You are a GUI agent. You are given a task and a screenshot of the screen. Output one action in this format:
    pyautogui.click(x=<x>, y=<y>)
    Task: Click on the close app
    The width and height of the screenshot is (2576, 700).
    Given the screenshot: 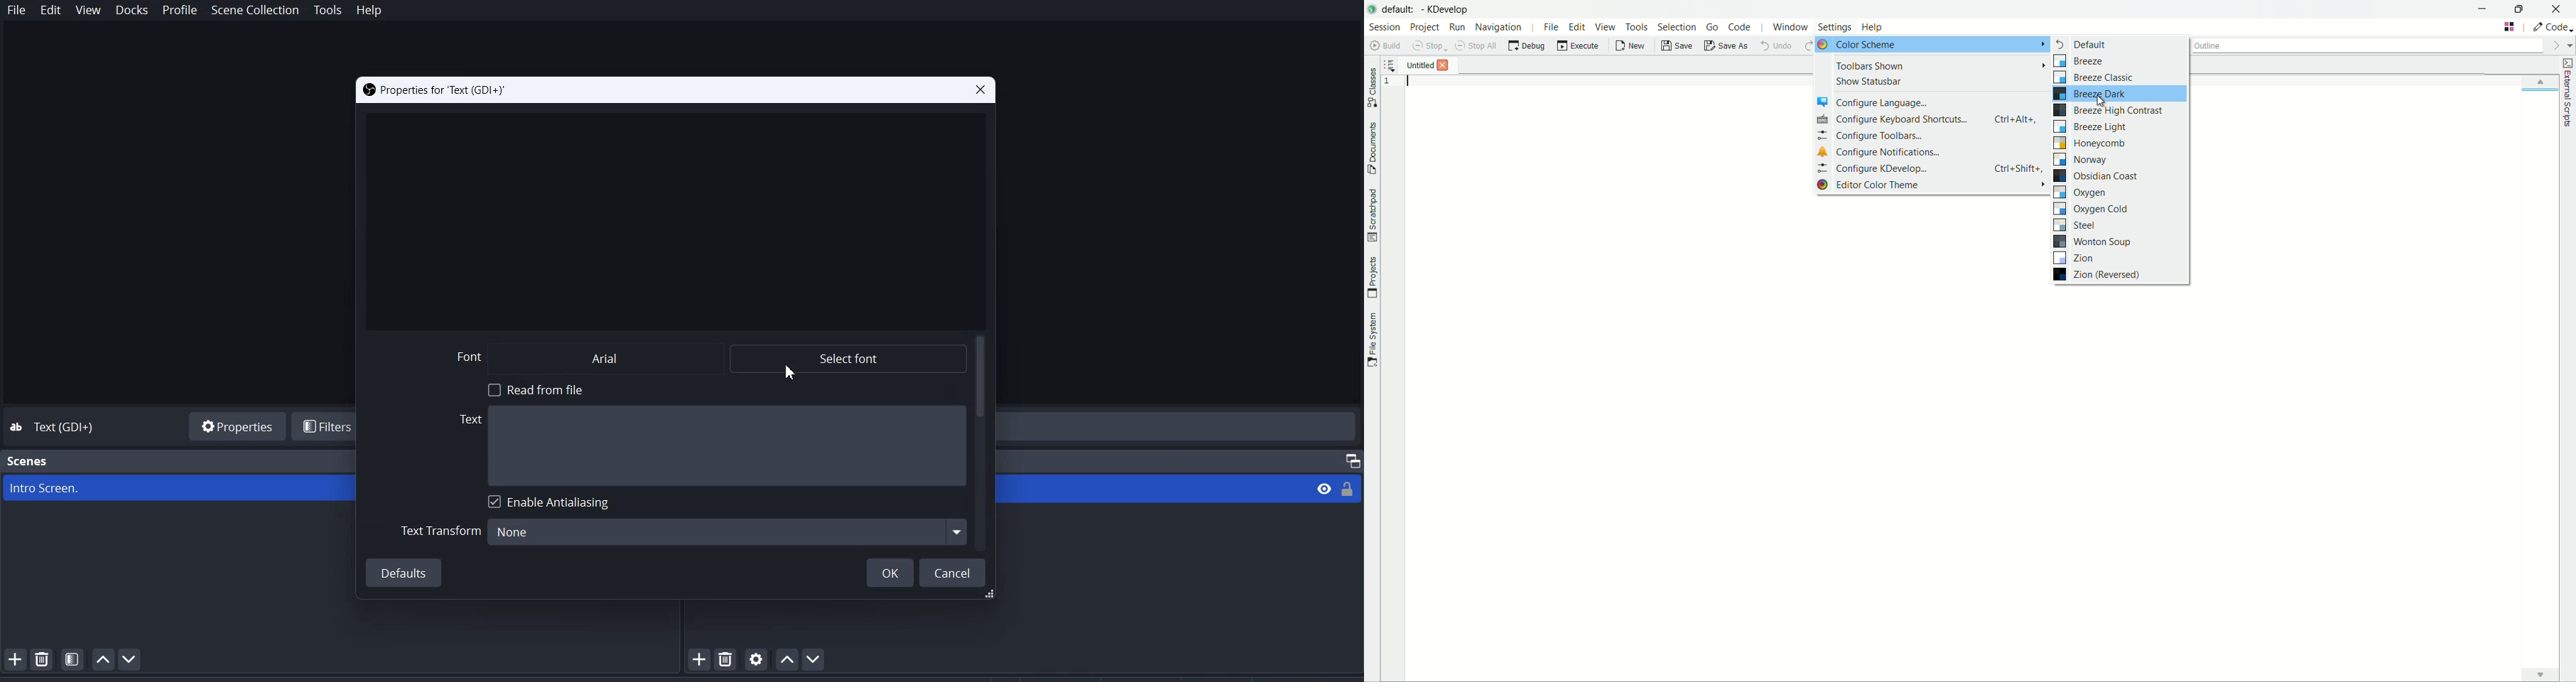 What is the action you would take?
    pyautogui.click(x=2557, y=9)
    